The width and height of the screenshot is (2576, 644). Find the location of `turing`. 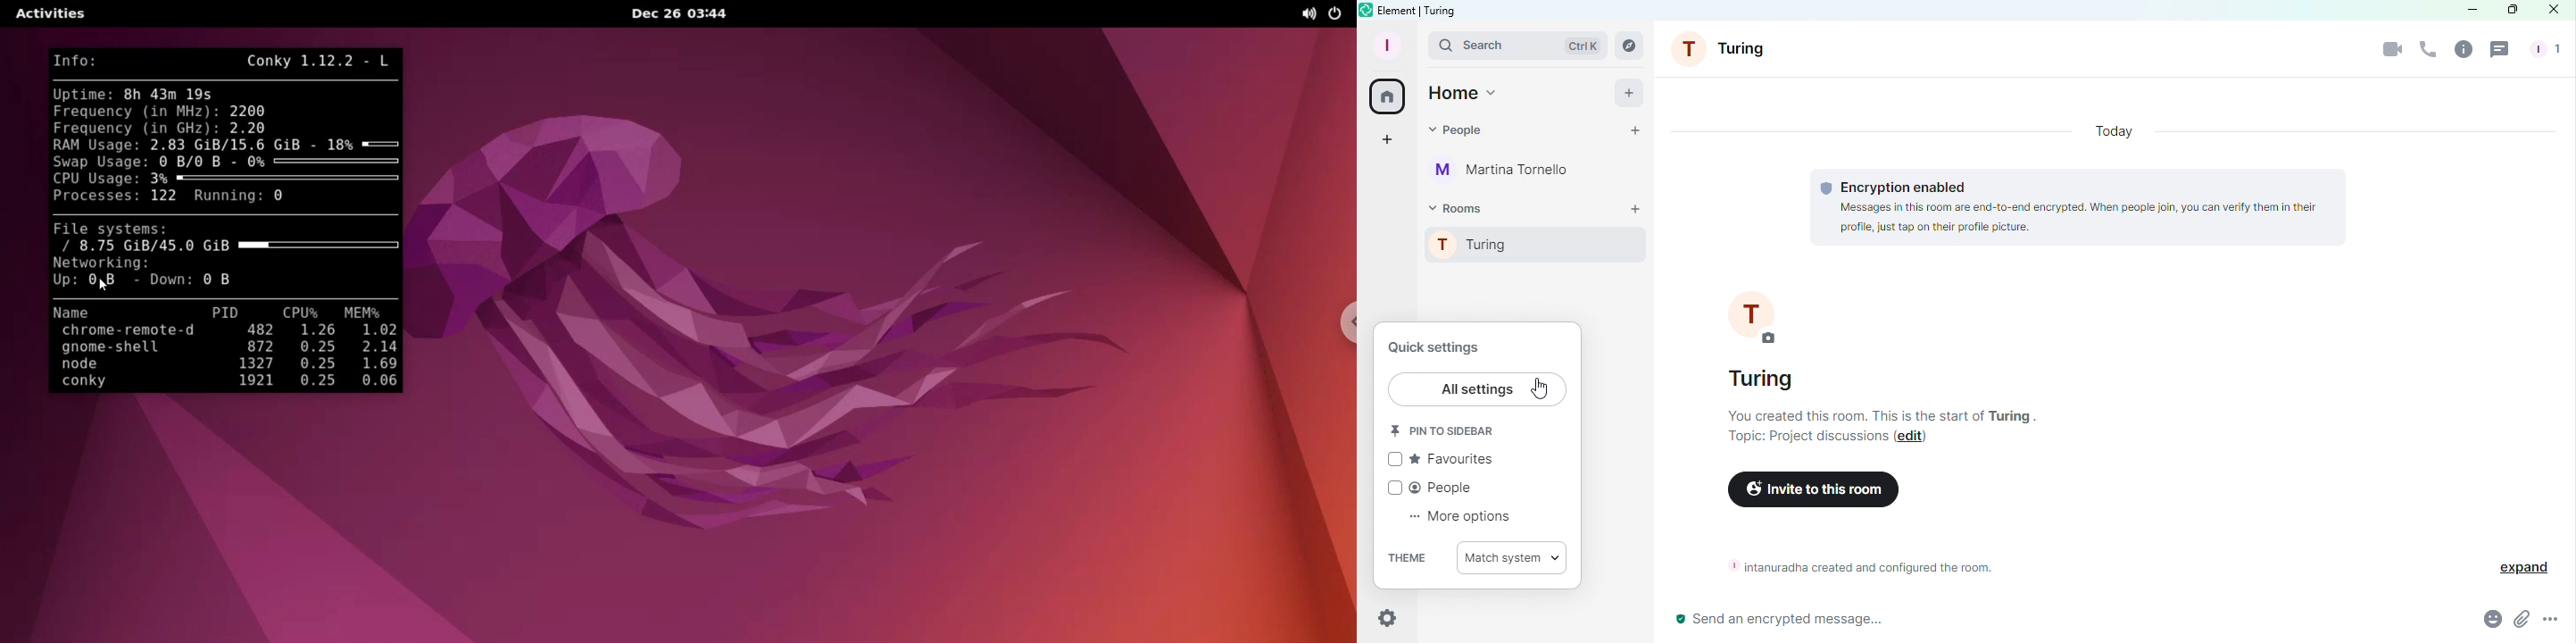

turing is located at coordinates (1442, 10).